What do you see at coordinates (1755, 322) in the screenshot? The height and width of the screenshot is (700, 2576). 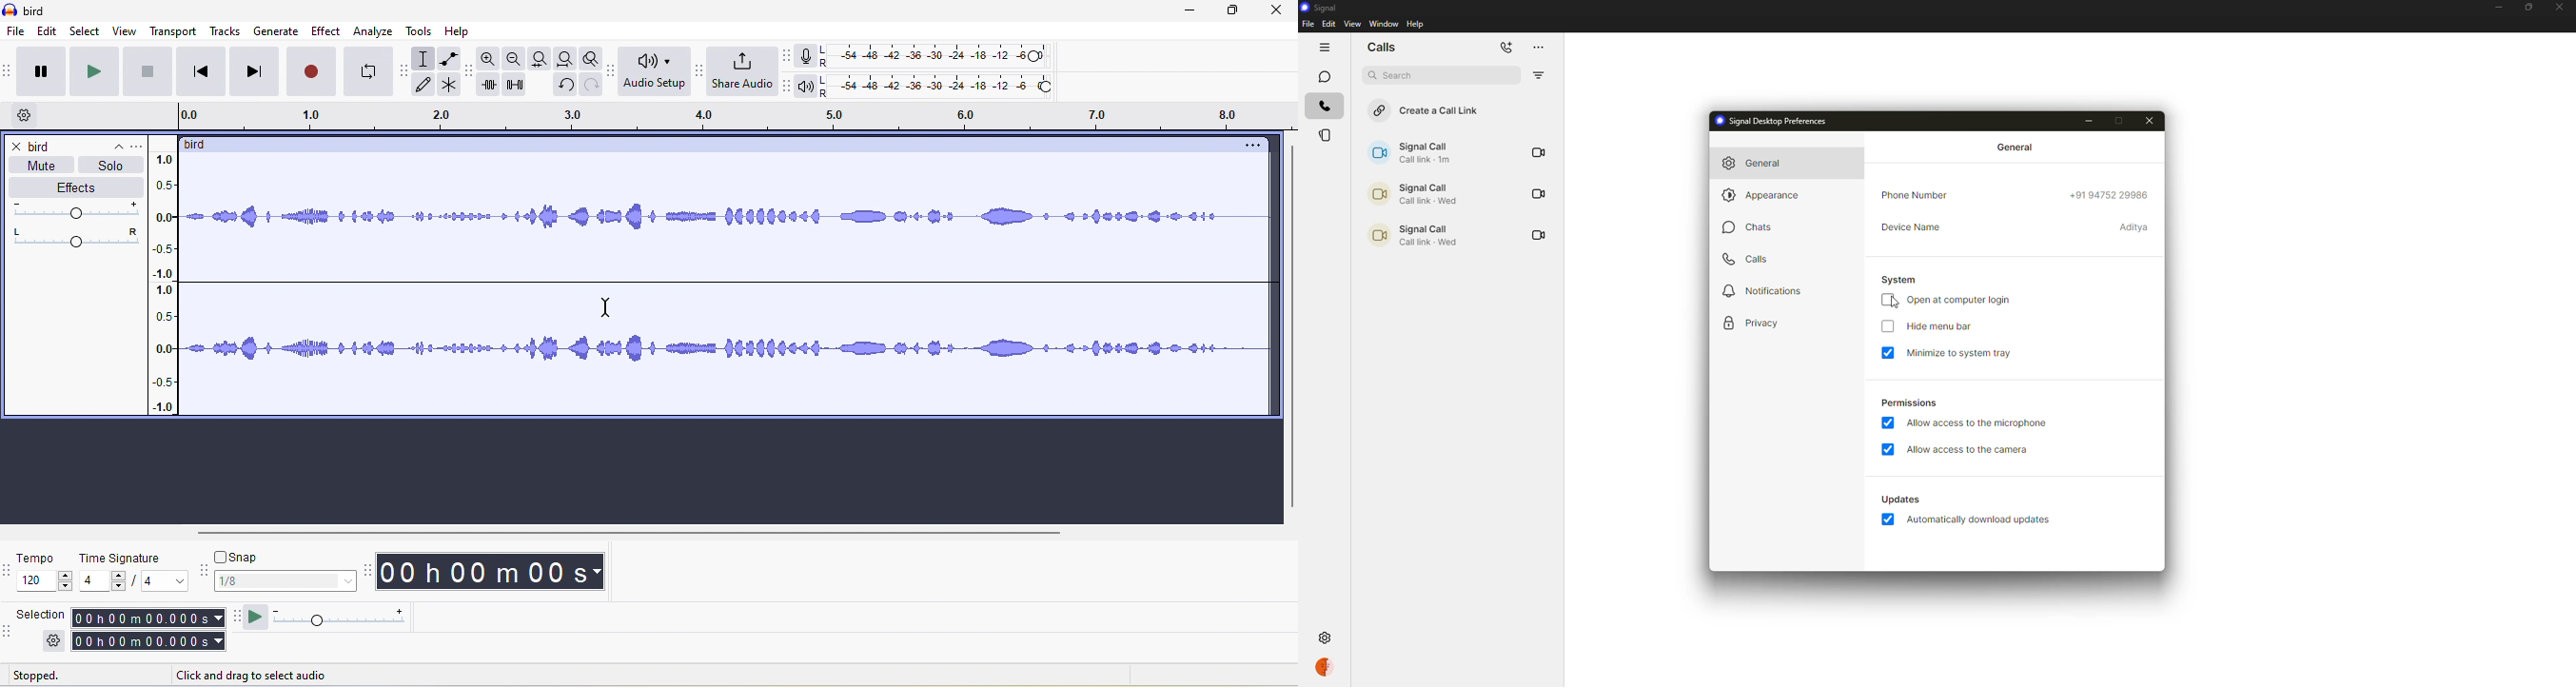 I see `privacy` at bounding box center [1755, 322].